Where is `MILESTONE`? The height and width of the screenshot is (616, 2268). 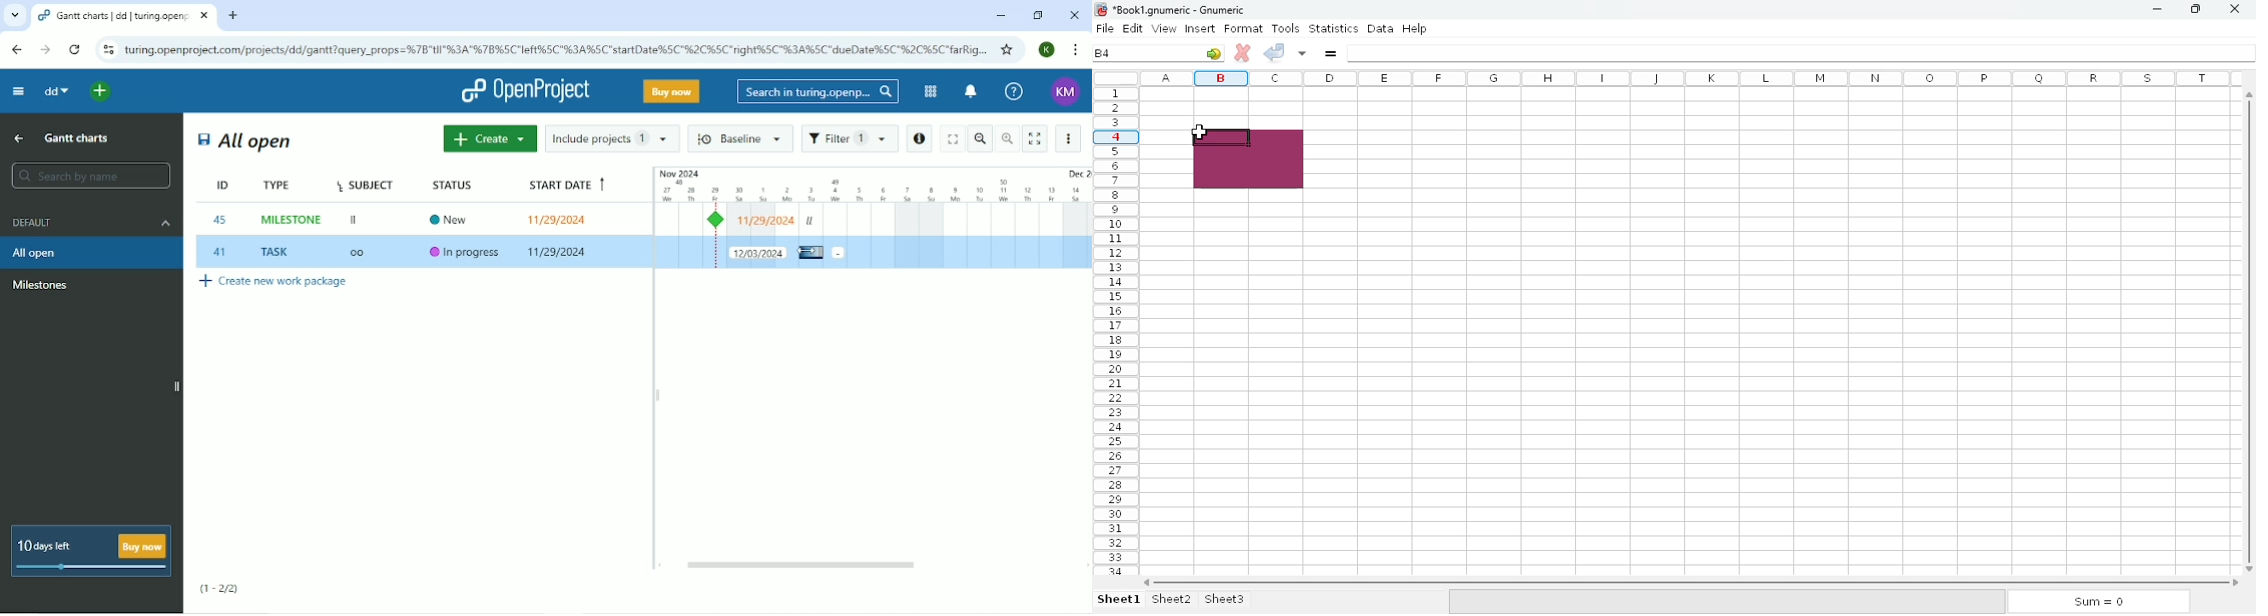
MILESTONE is located at coordinates (293, 220).